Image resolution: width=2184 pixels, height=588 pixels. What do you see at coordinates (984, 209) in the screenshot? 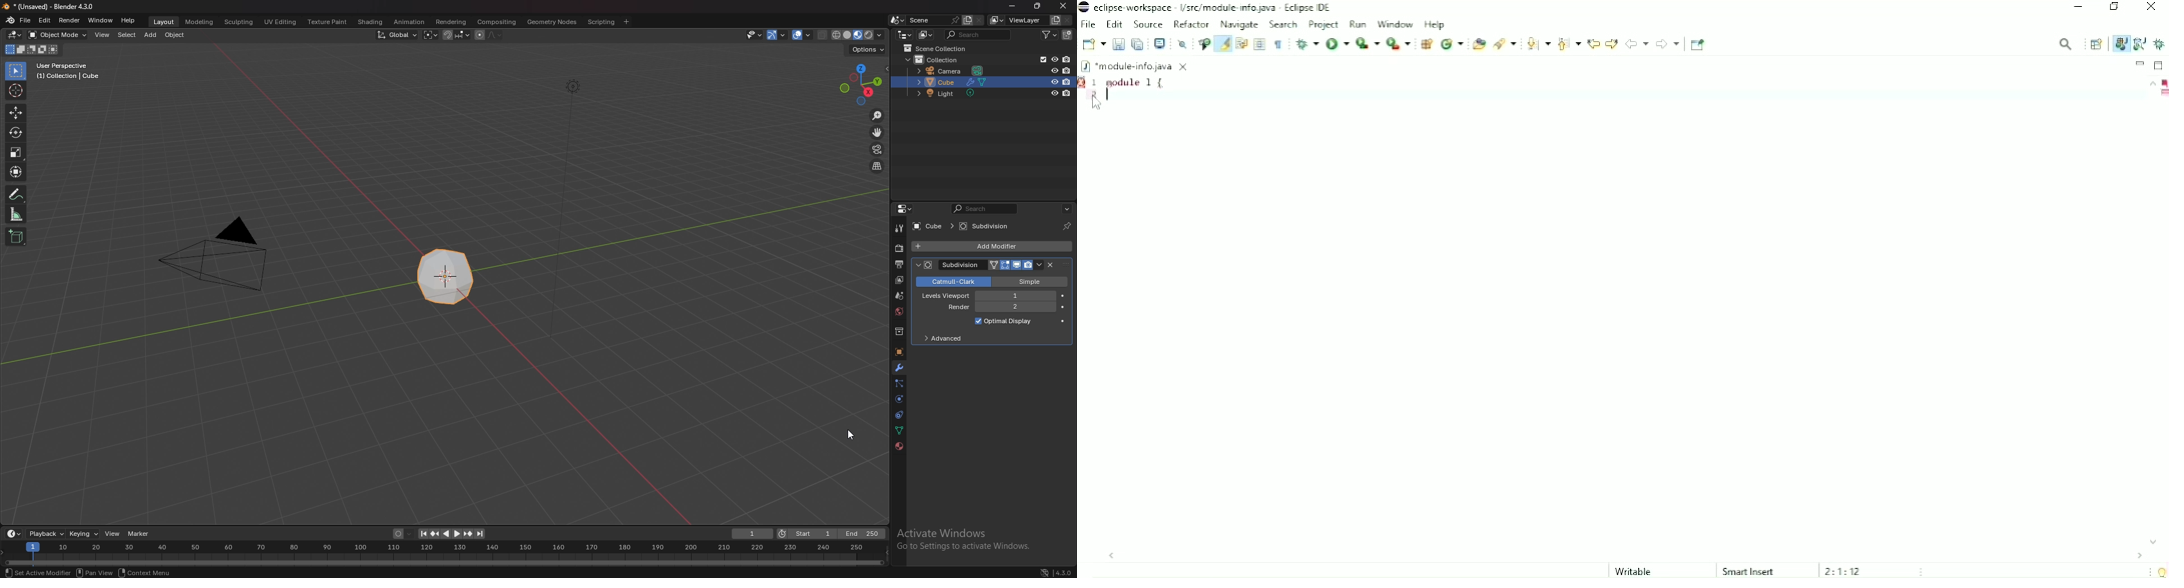
I see `search` at bounding box center [984, 209].